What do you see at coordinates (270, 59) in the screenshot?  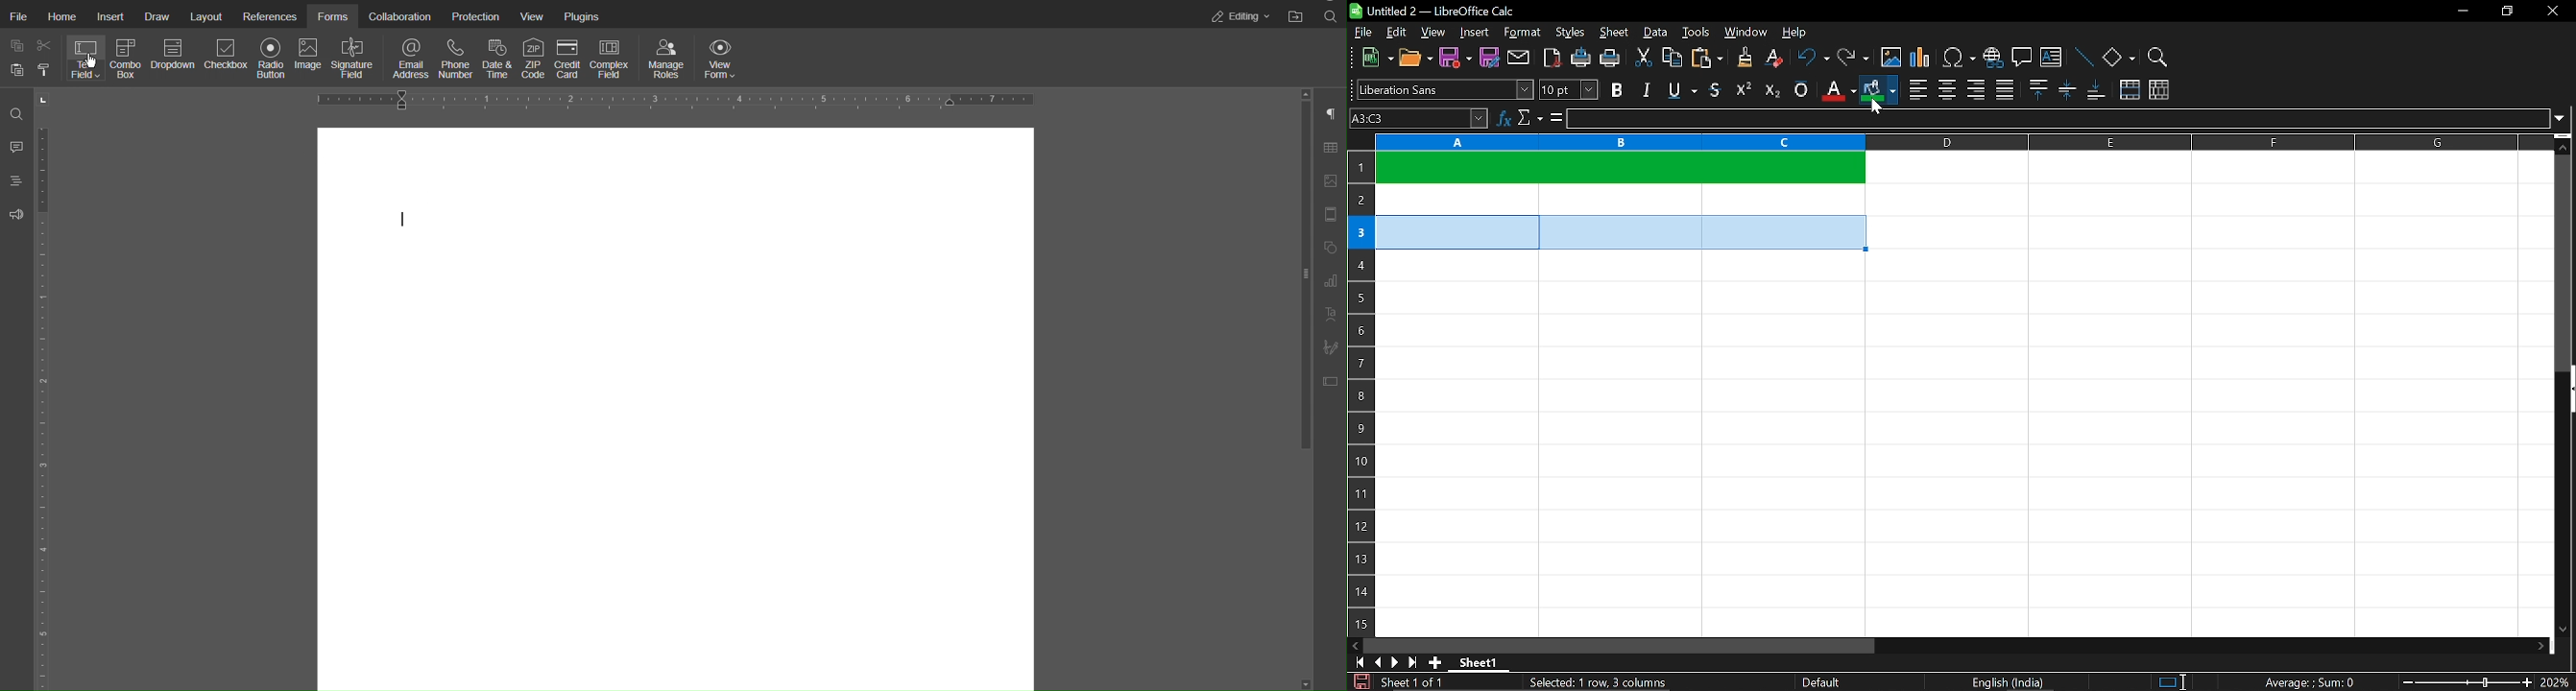 I see `Radio Button` at bounding box center [270, 59].